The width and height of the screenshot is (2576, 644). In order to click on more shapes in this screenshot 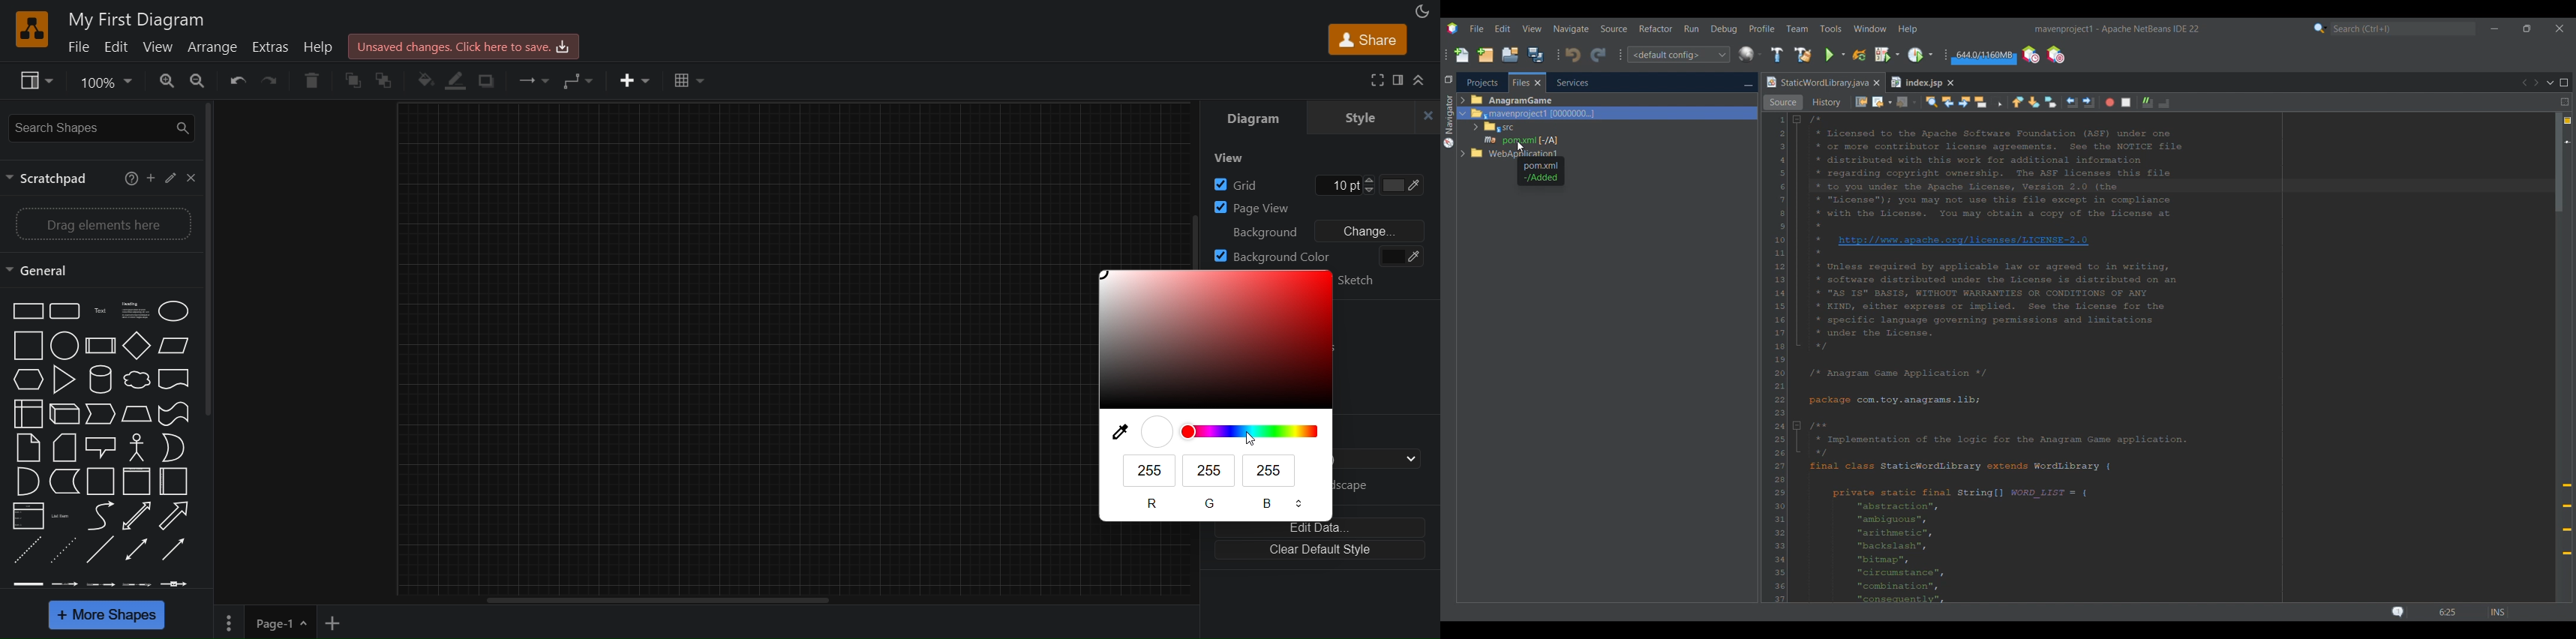, I will do `click(111, 616)`.